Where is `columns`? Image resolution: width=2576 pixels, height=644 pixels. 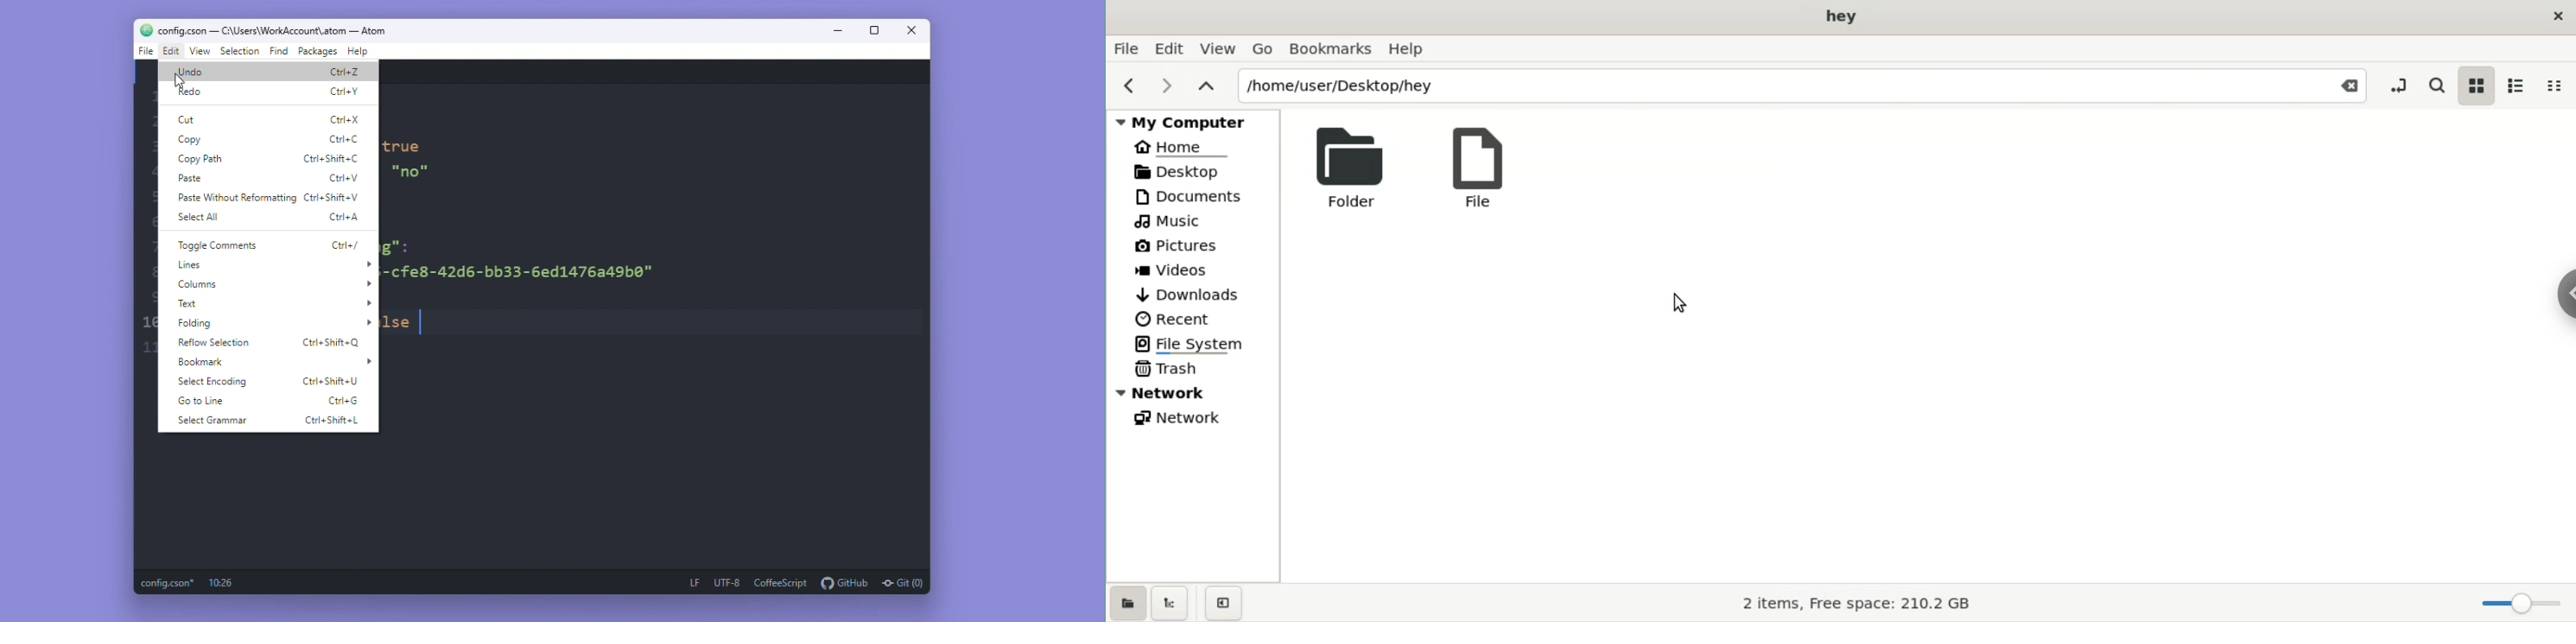 columns is located at coordinates (270, 284).